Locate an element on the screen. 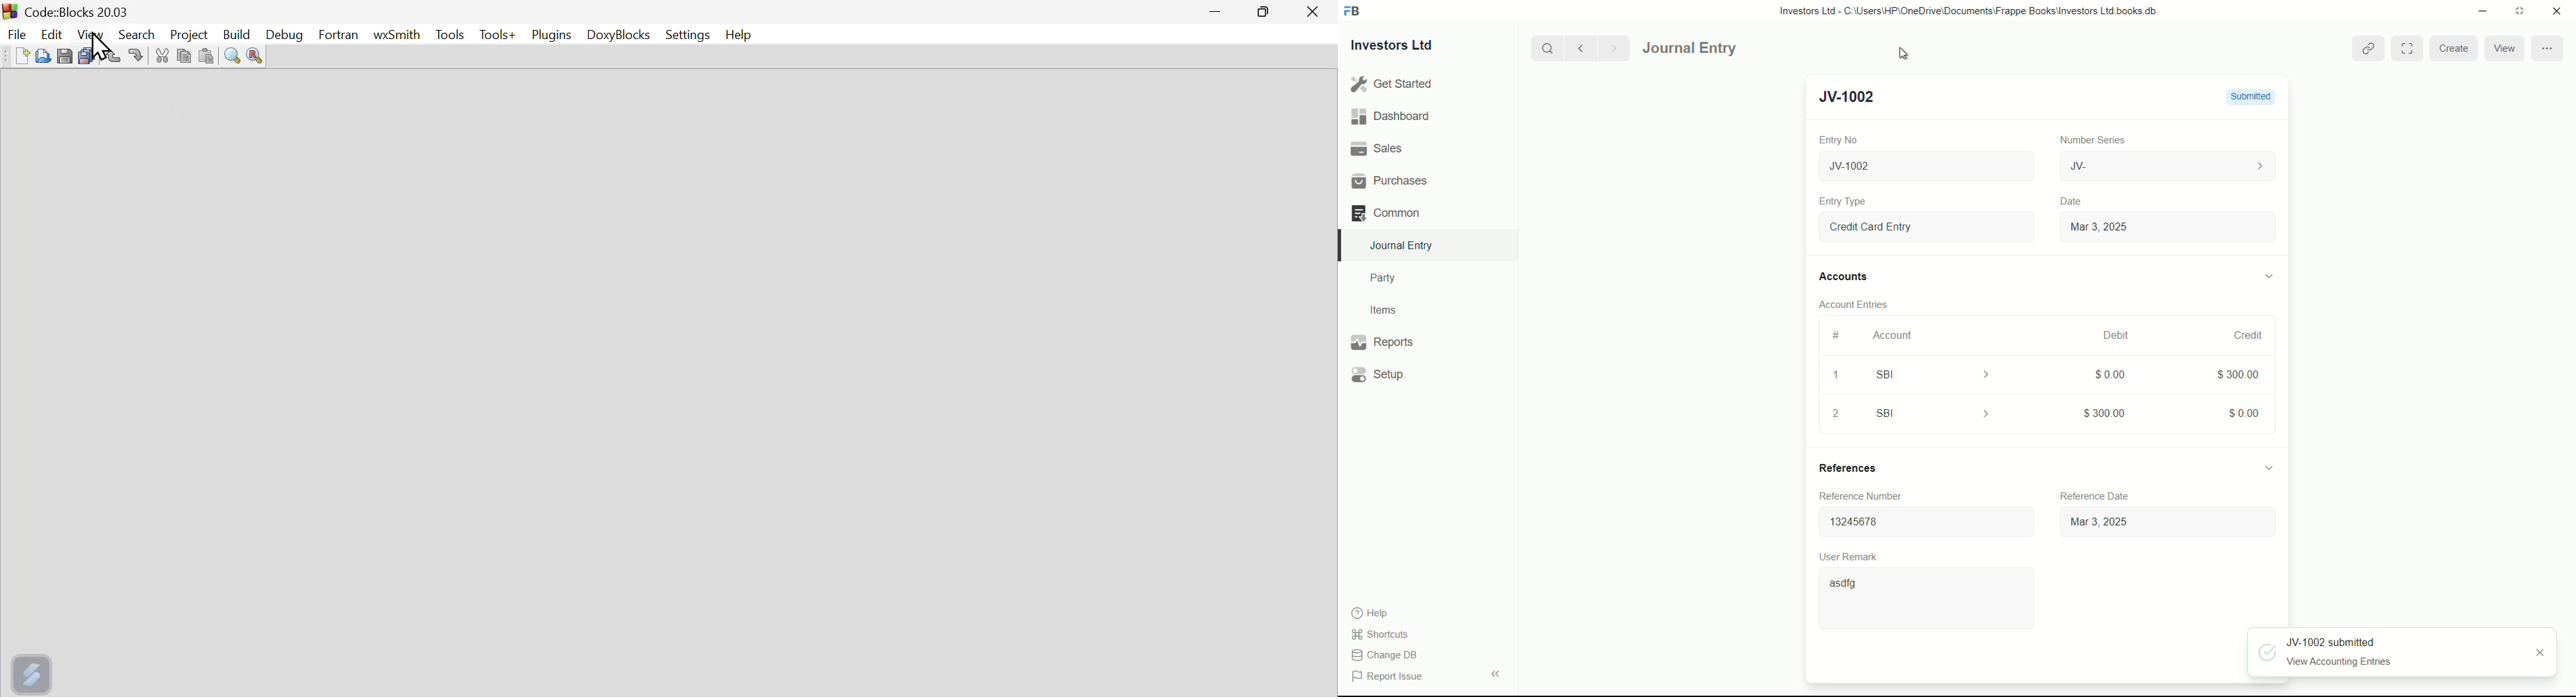 The image size is (2576, 700). View Accounting Entries is located at coordinates (2344, 662).